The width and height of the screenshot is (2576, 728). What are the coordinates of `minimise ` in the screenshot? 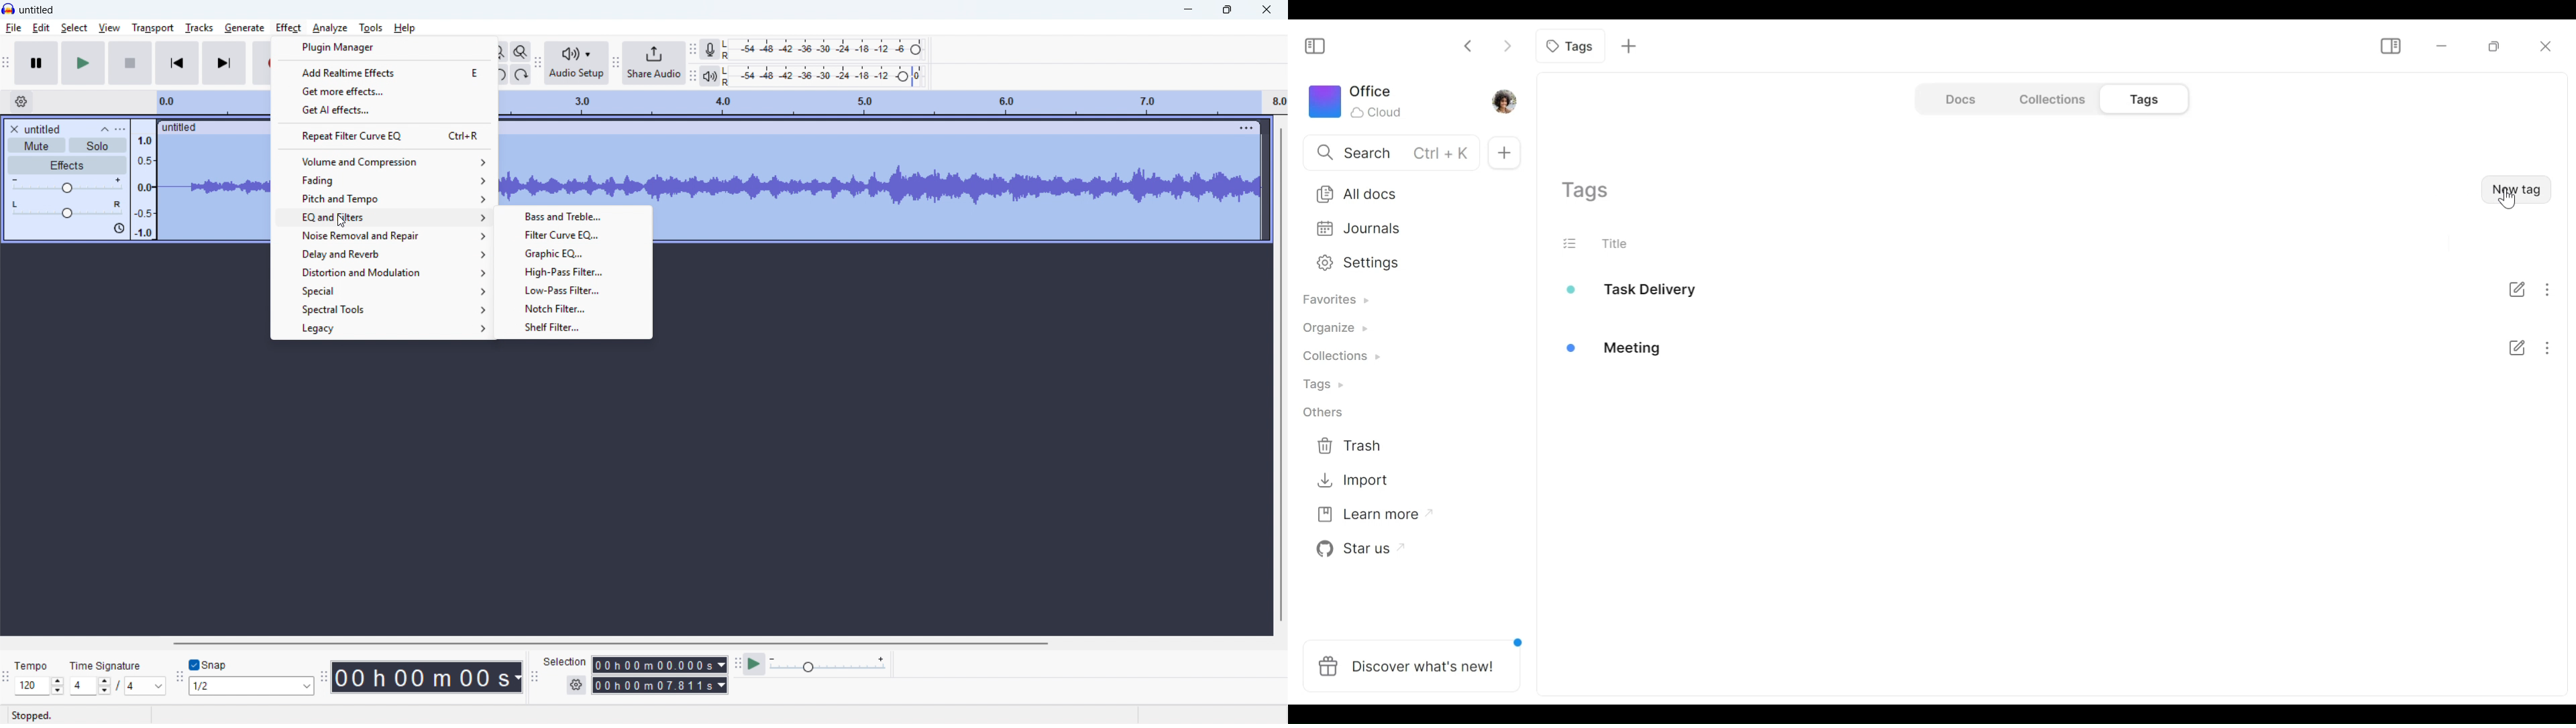 It's located at (1186, 10).